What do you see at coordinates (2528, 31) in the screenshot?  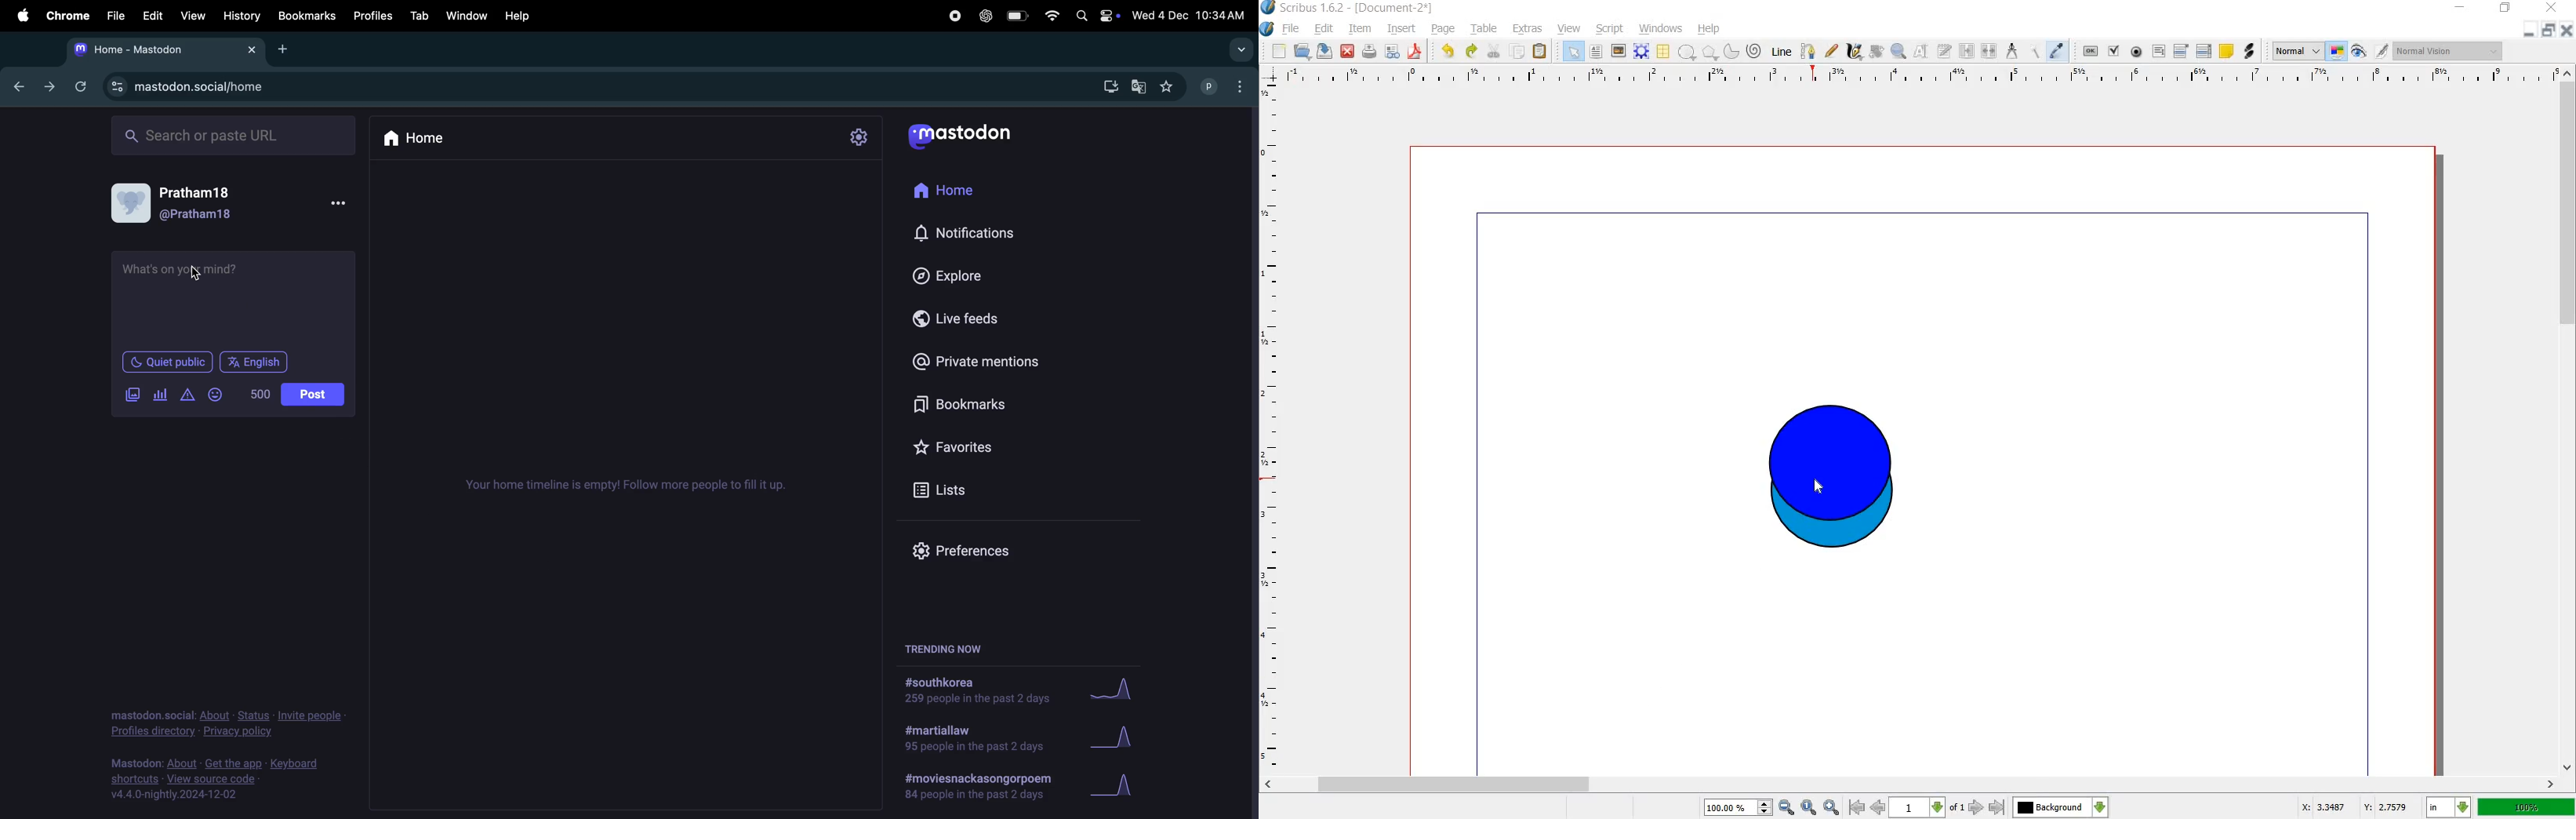 I see `minimize` at bounding box center [2528, 31].